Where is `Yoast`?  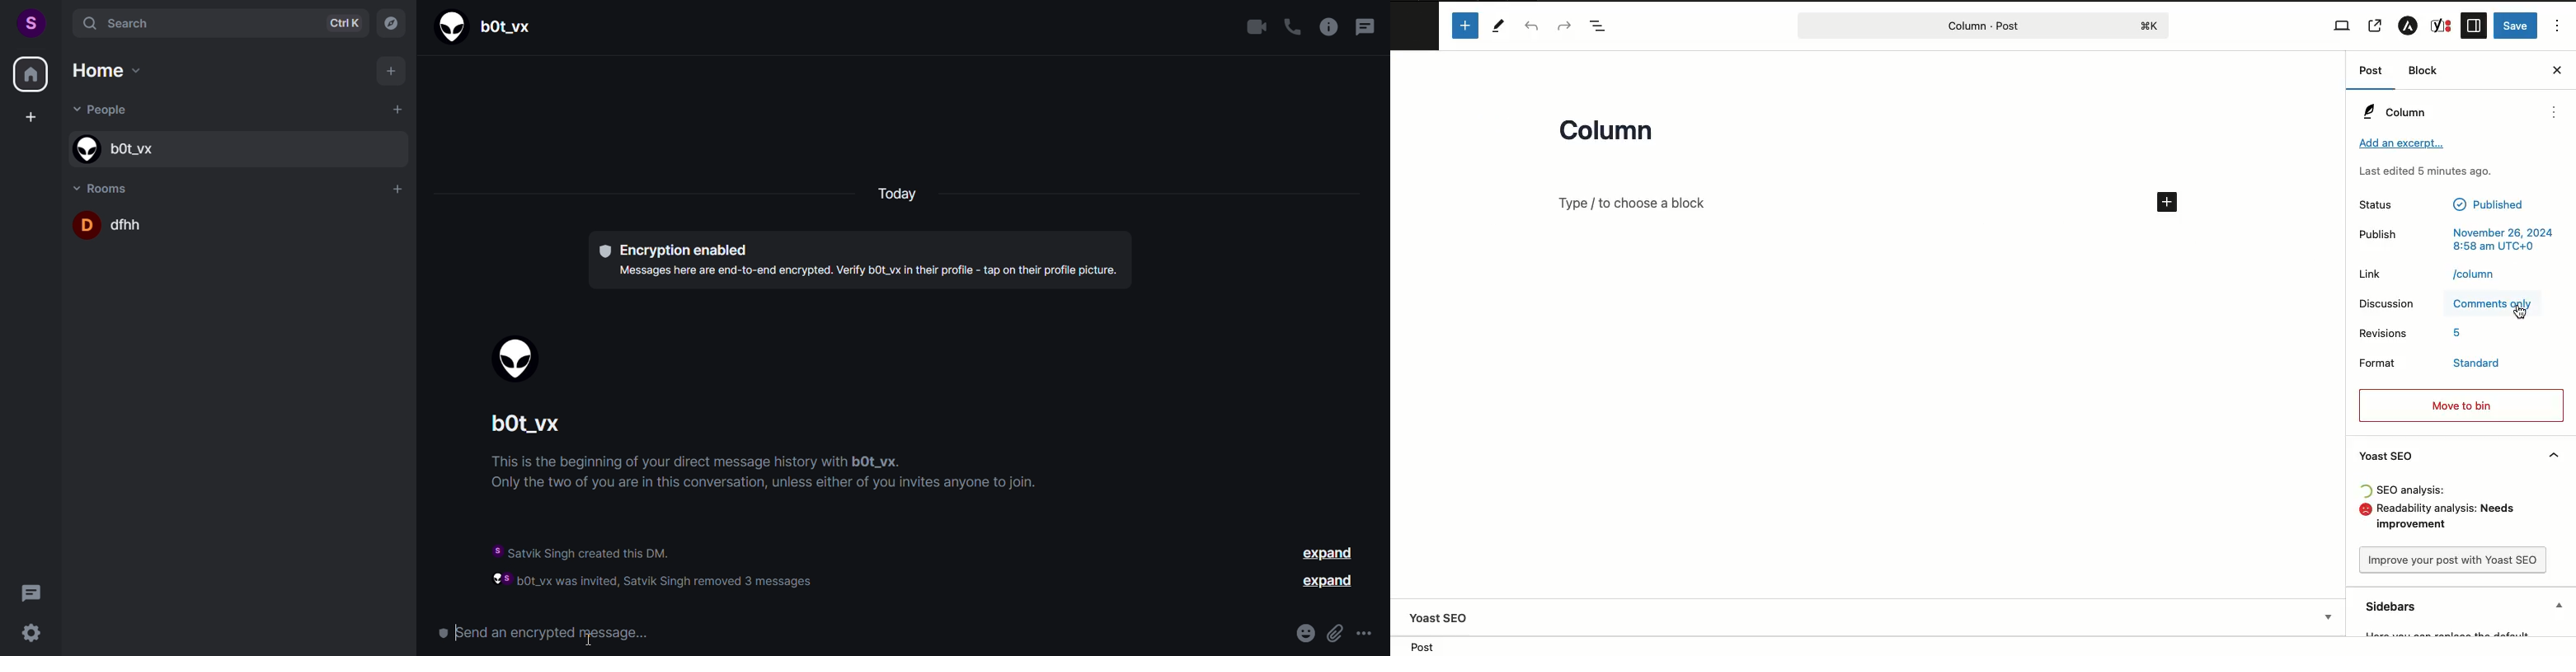
Yoast is located at coordinates (2442, 26).